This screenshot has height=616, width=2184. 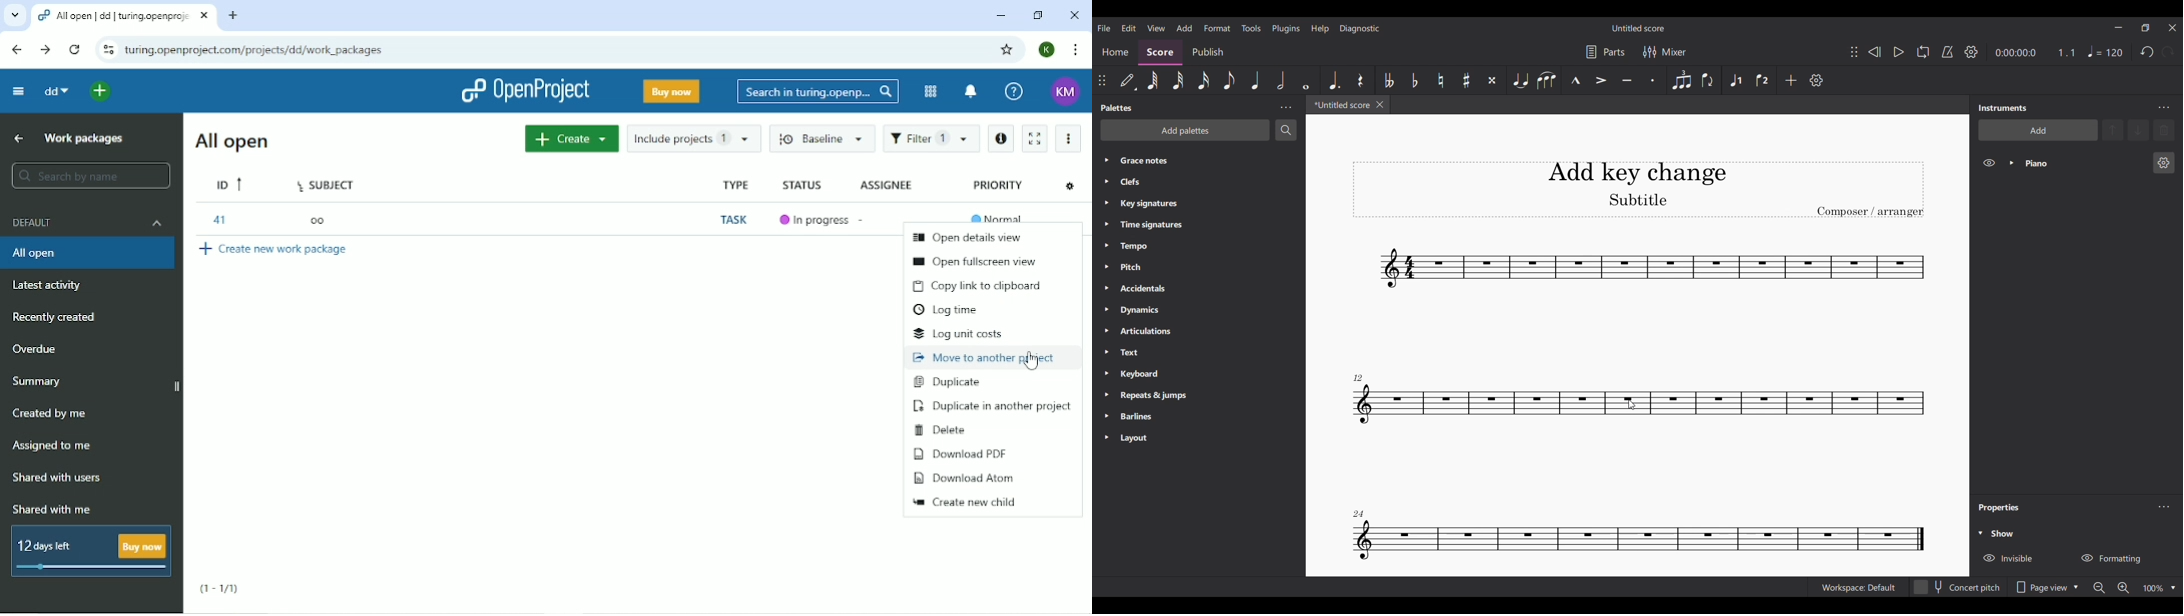 What do you see at coordinates (18, 91) in the screenshot?
I see `Collapse project menu` at bounding box center [18, 91].